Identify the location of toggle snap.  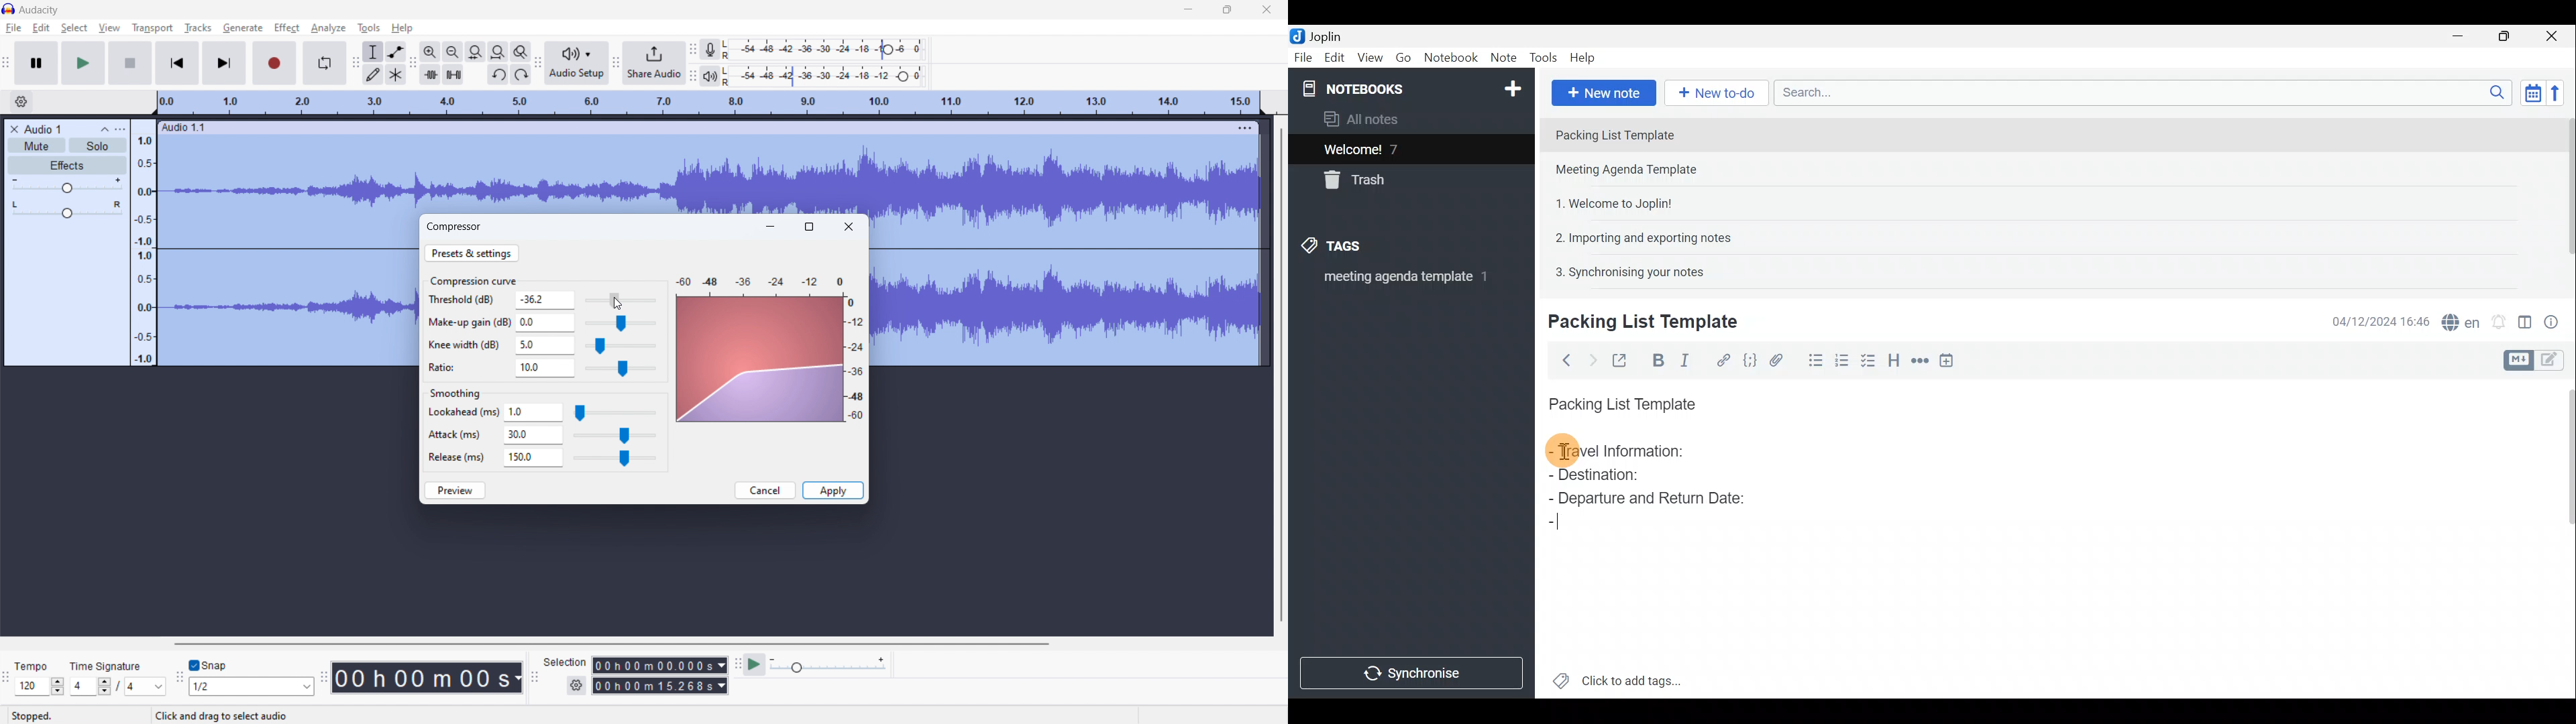
(208, 666).